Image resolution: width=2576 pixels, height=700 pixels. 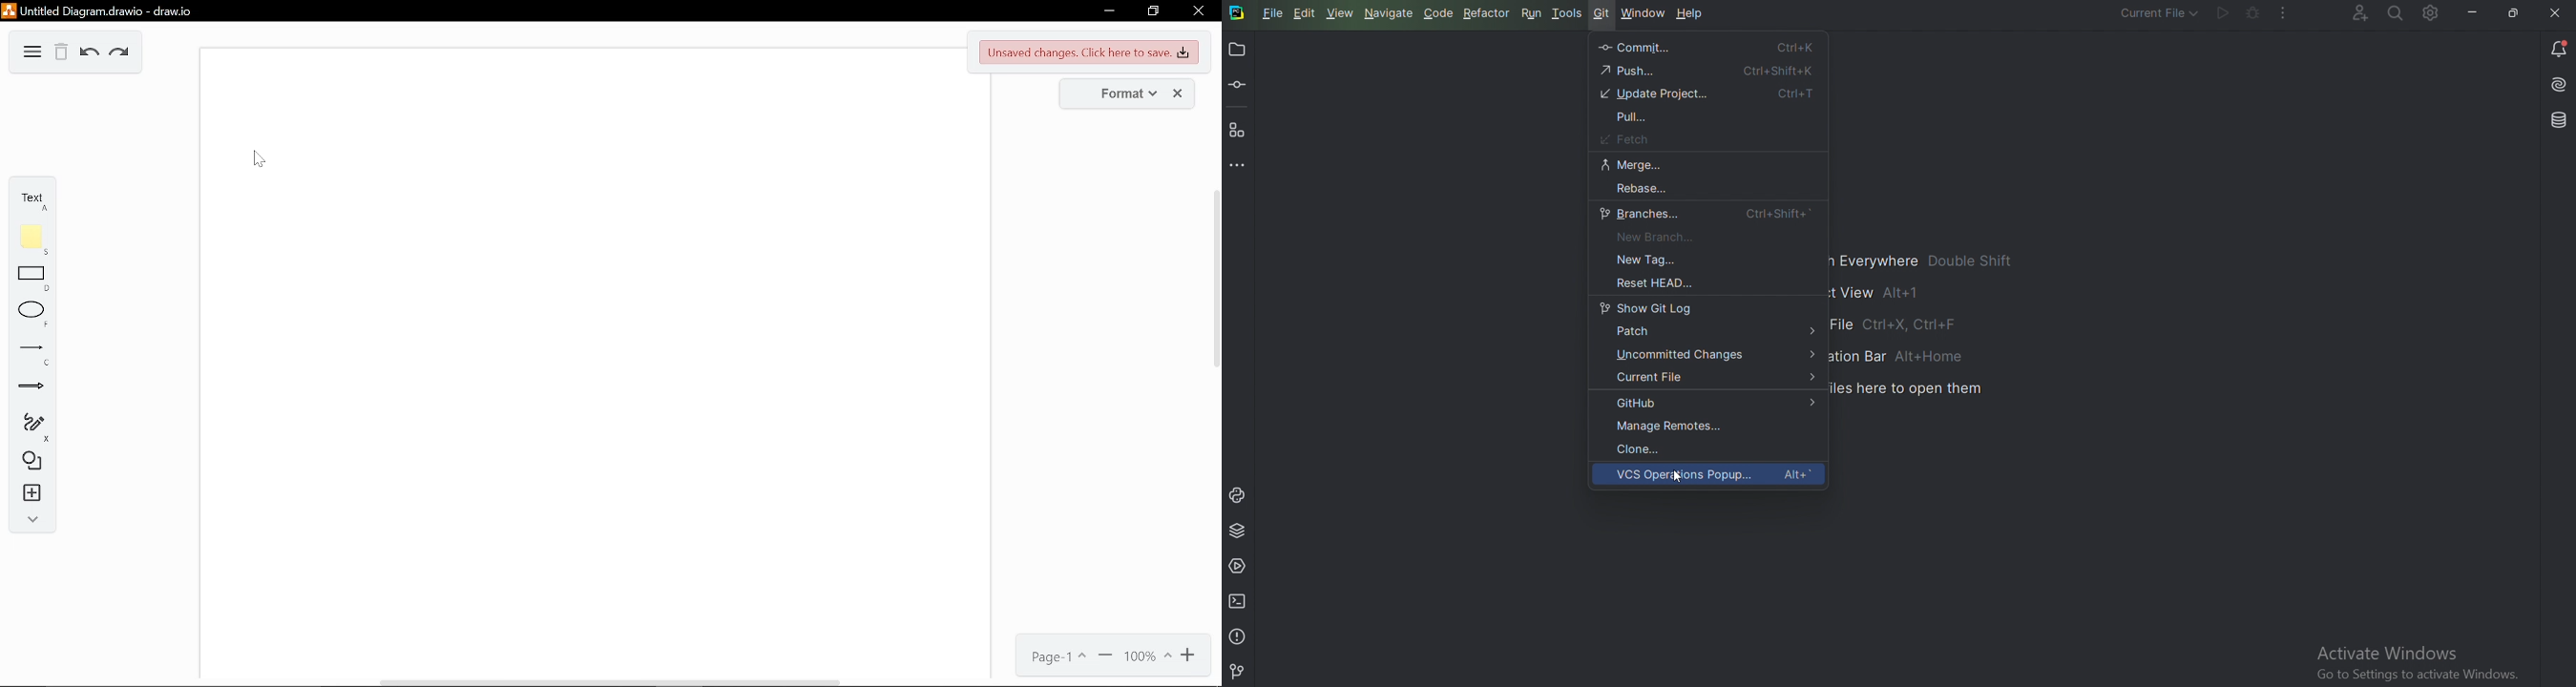 I want to click on insert, so click(x=26, y=491).